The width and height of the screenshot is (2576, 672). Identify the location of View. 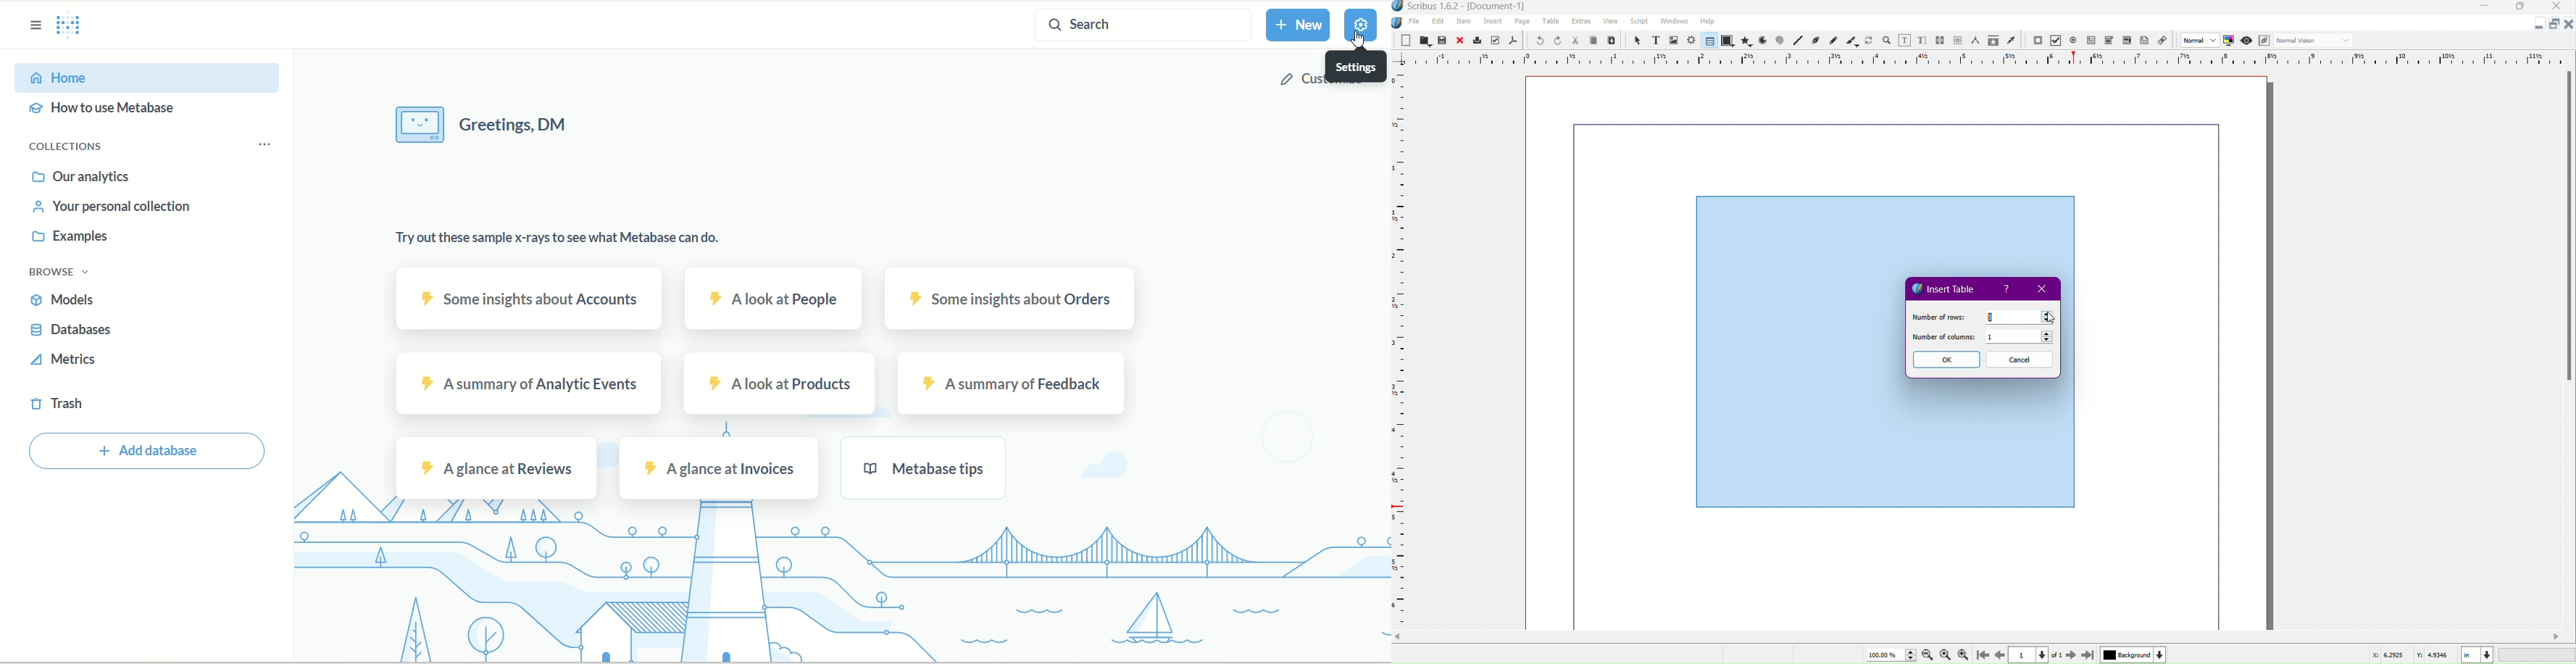
(1610, 23).